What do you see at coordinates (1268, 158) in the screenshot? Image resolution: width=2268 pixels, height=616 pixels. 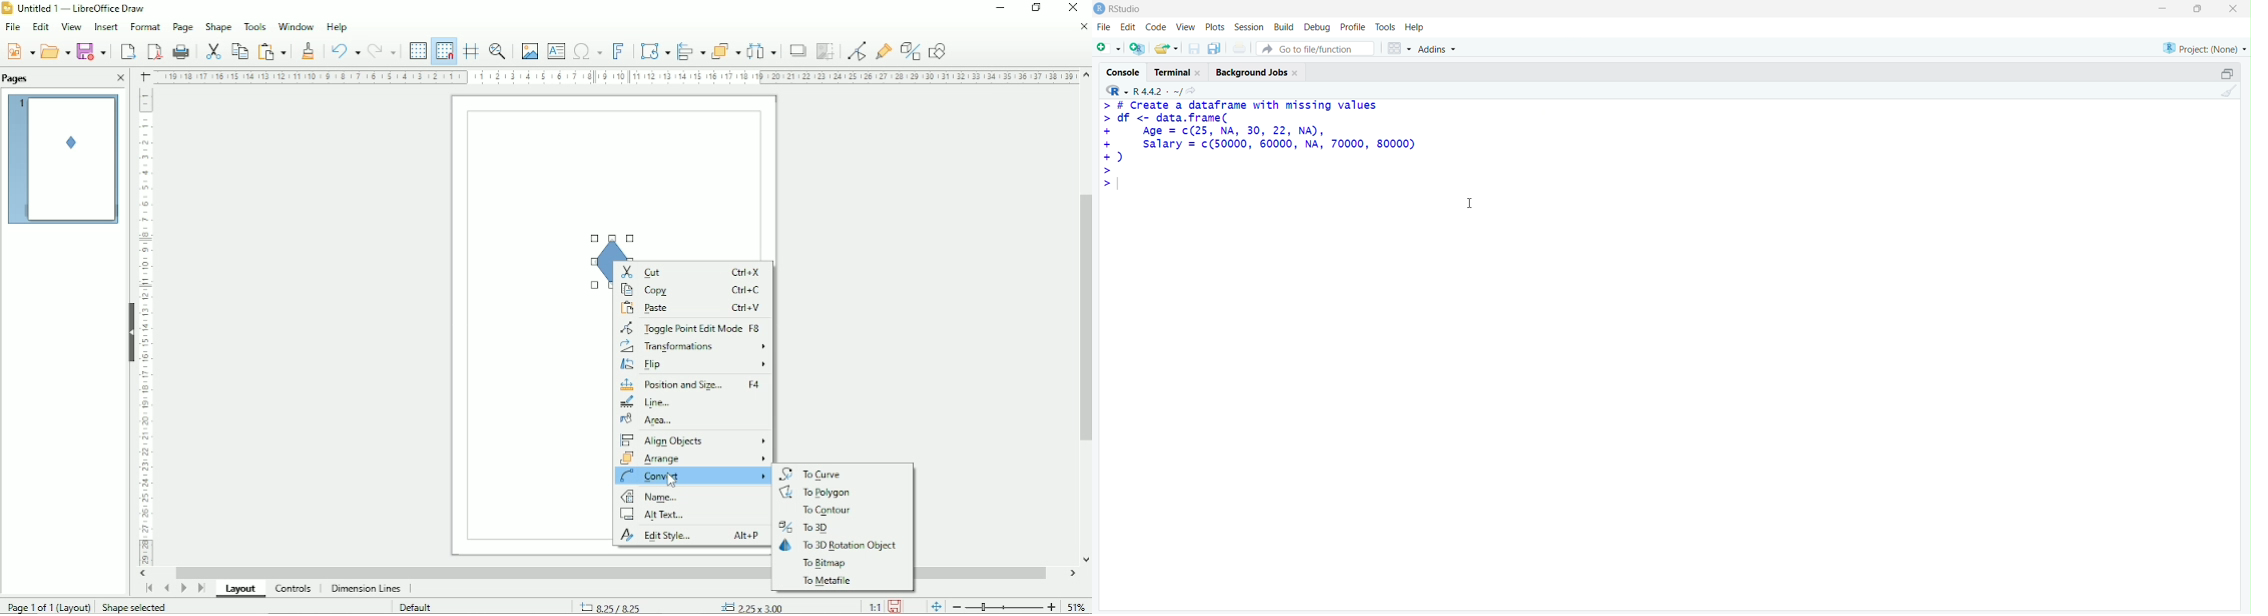 I see `> # Create a dataframe with missing values

> df <- data.frame(

+ Age = c(25, NA, 30, 22, NA),

+ salary = c(50000, 60000, NA, 70000, 80000)
+)

>

>|` at bounding box center [1268, 158].